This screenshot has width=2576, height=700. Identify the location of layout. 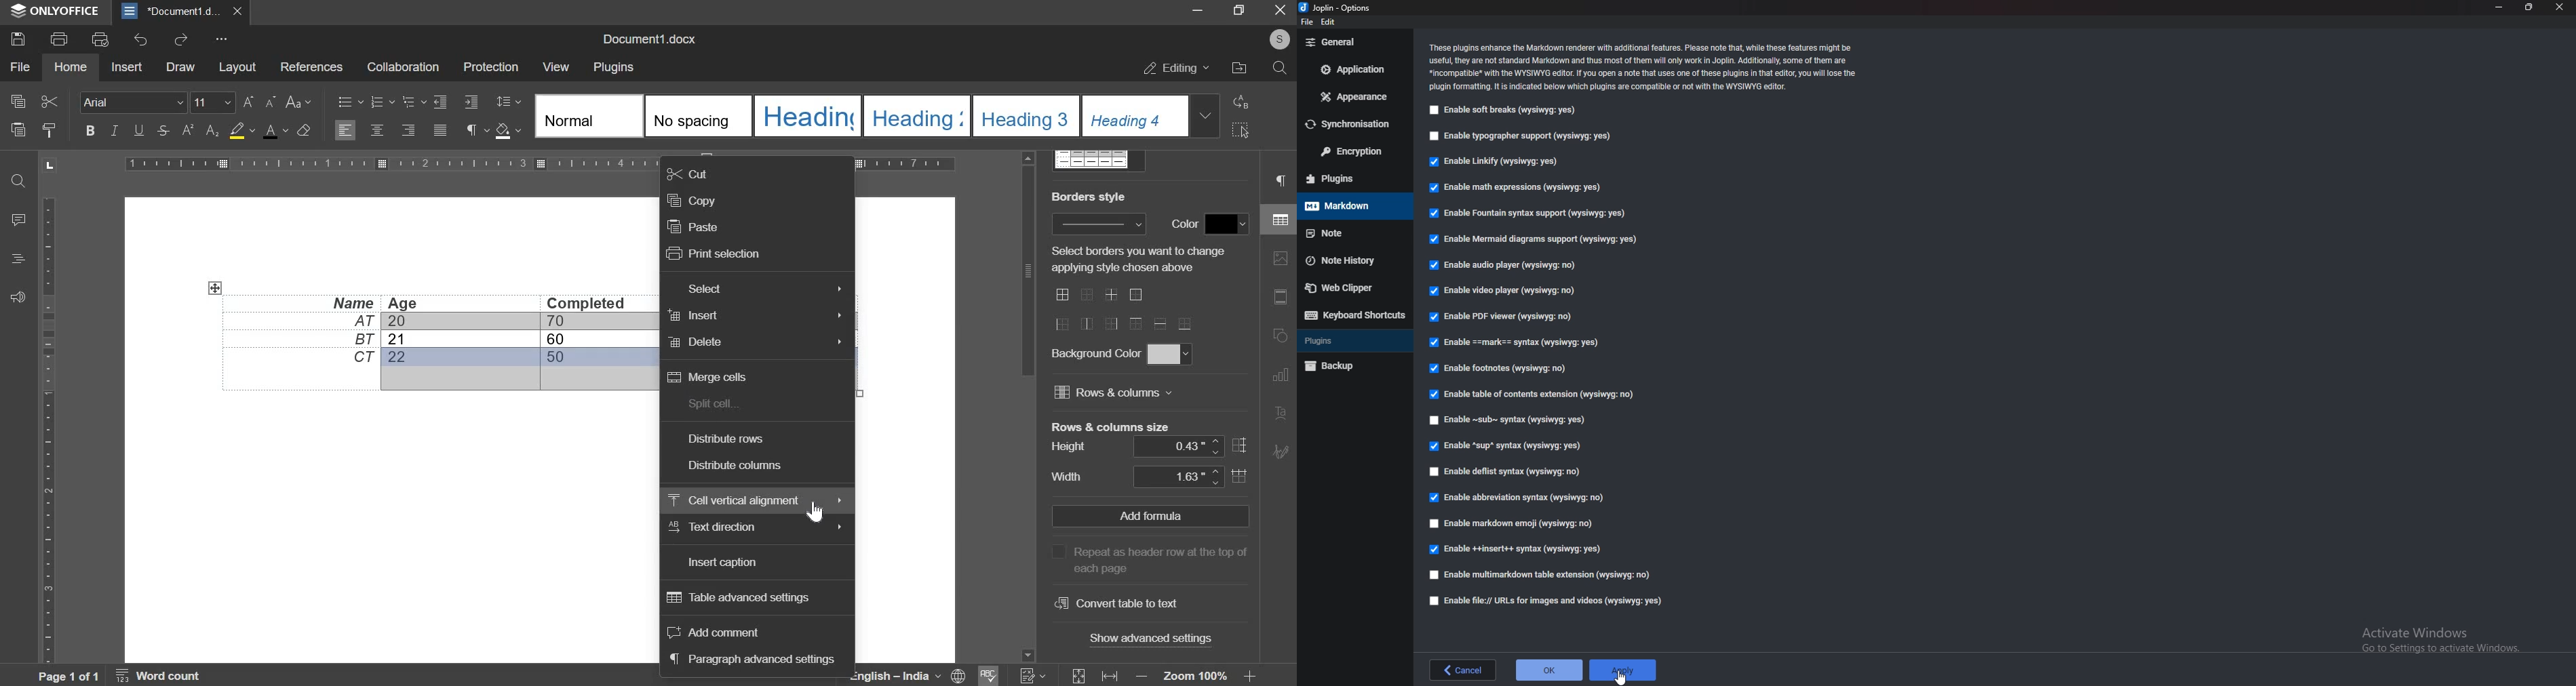
(236, 66).